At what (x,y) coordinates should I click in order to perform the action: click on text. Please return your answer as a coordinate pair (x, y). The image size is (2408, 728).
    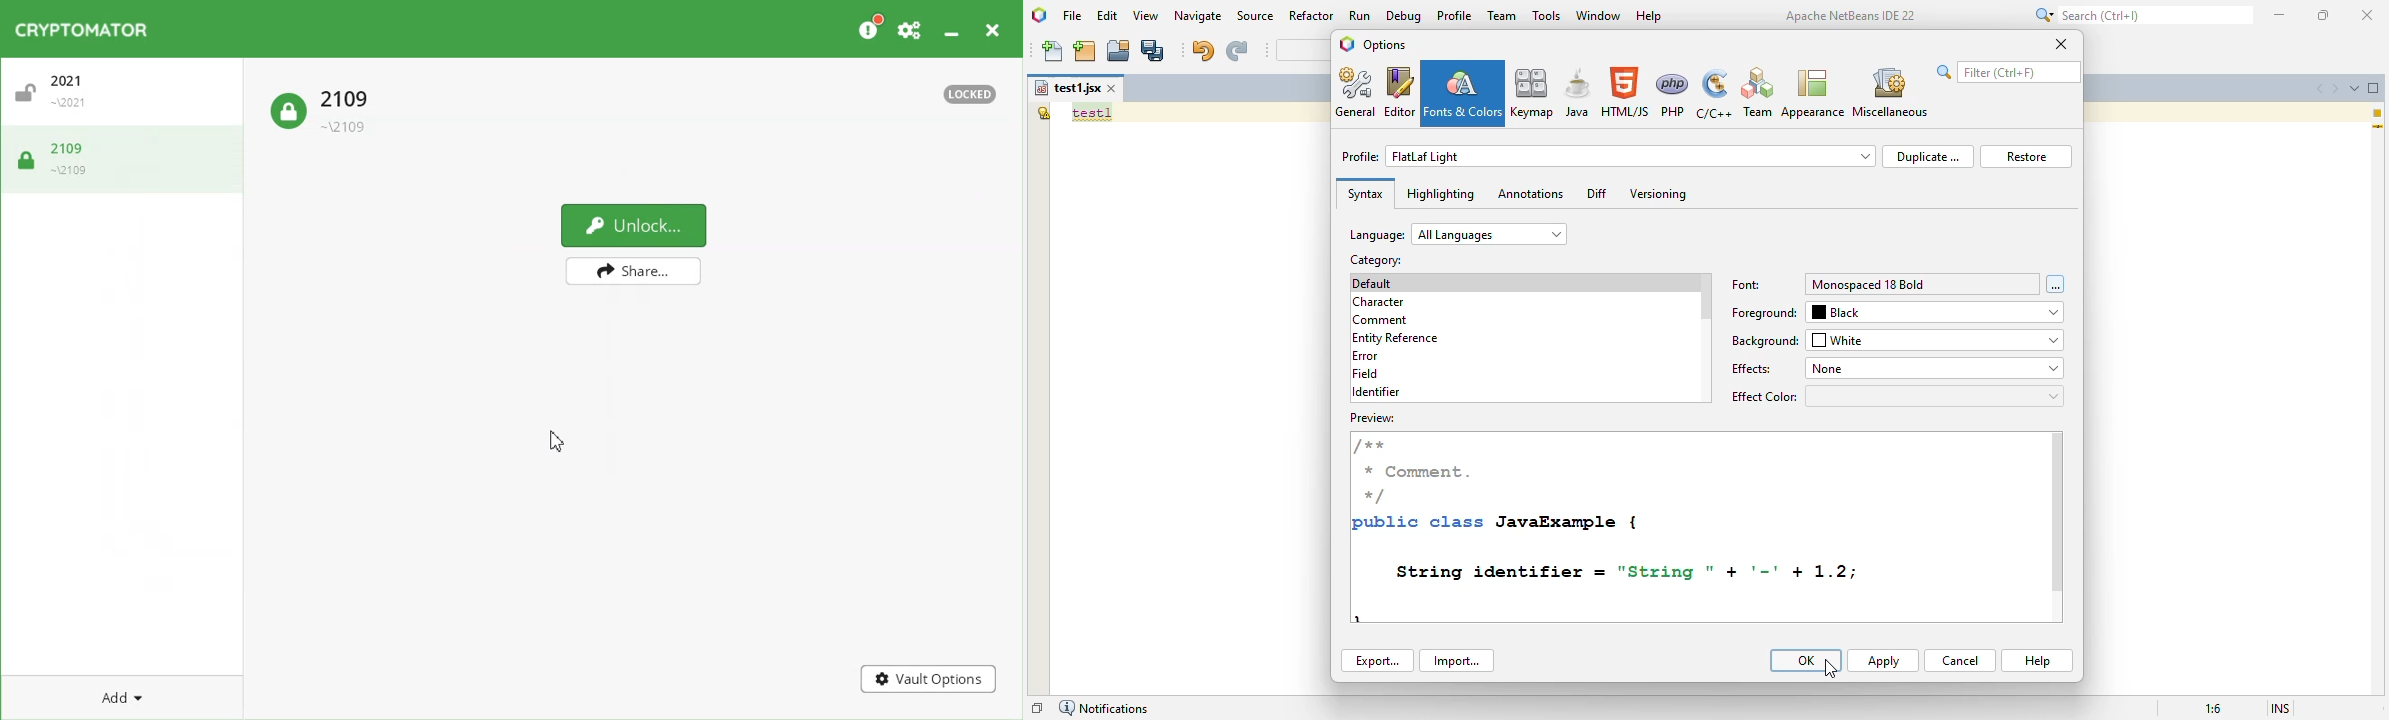
    Looking at the image, I should click on (1092, 113).